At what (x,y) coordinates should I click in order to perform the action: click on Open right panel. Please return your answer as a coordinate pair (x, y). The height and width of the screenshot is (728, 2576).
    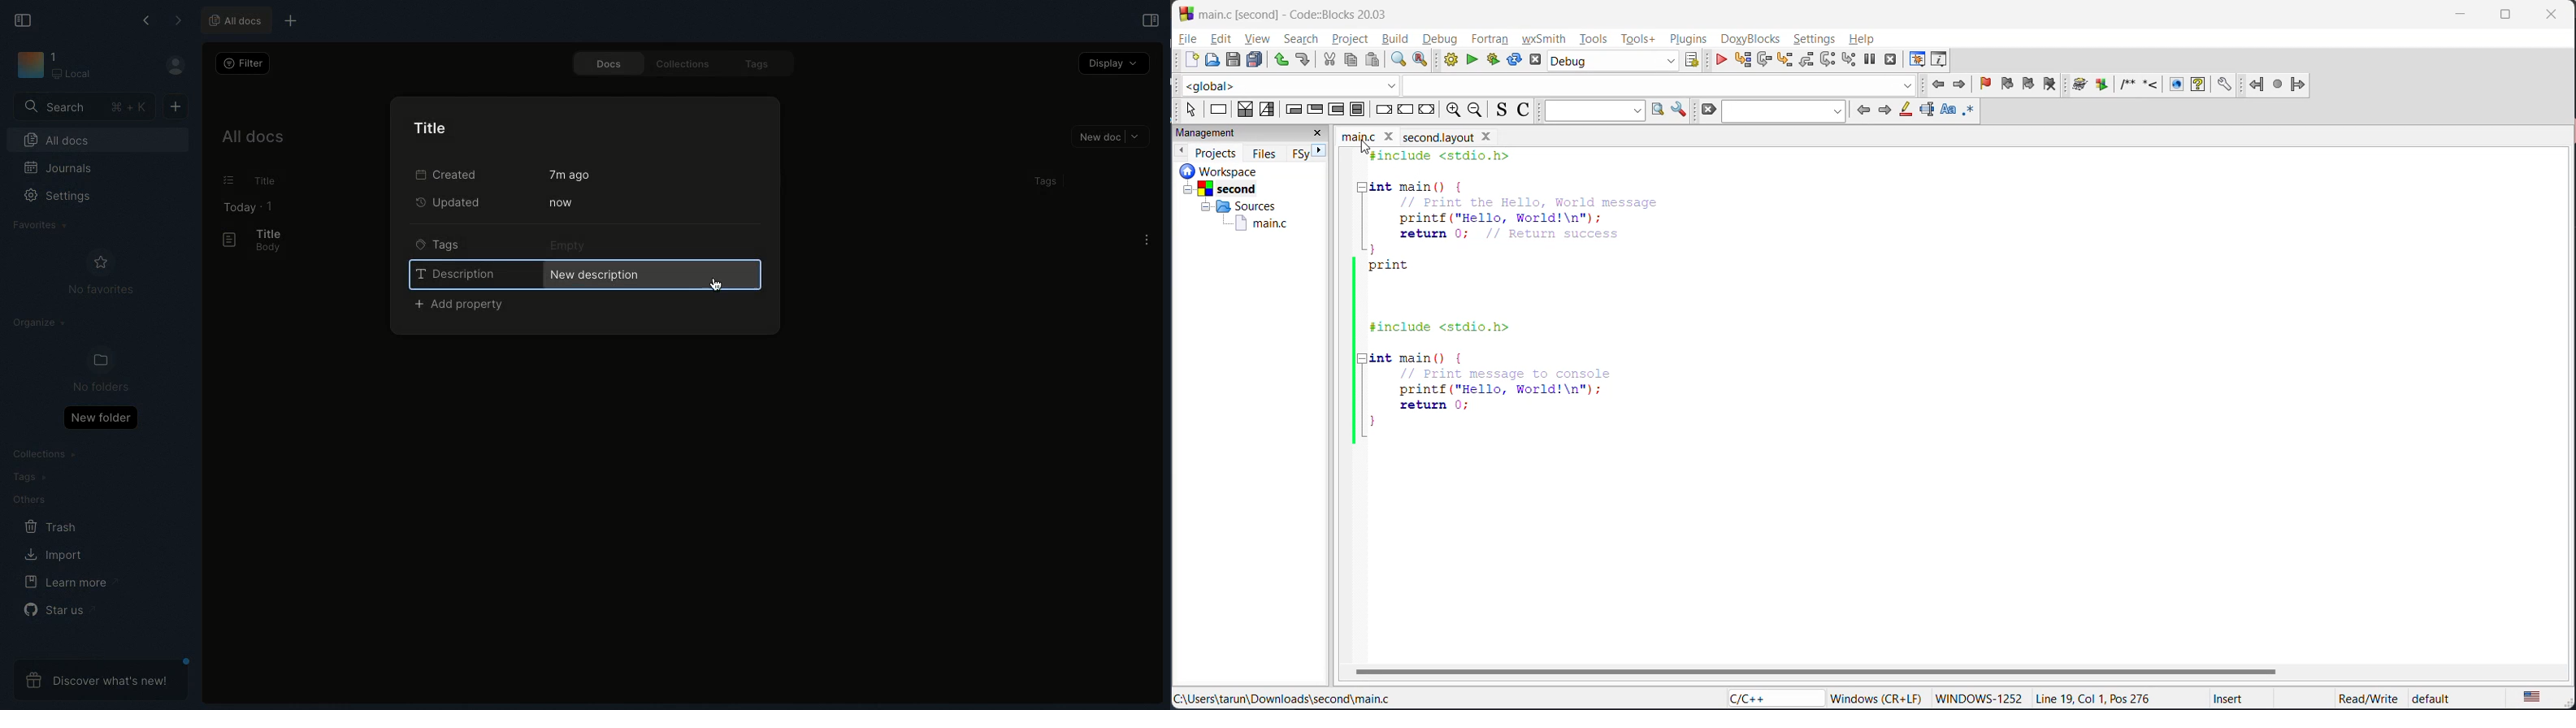
    Looking at the image, I should click on (1148, 19).